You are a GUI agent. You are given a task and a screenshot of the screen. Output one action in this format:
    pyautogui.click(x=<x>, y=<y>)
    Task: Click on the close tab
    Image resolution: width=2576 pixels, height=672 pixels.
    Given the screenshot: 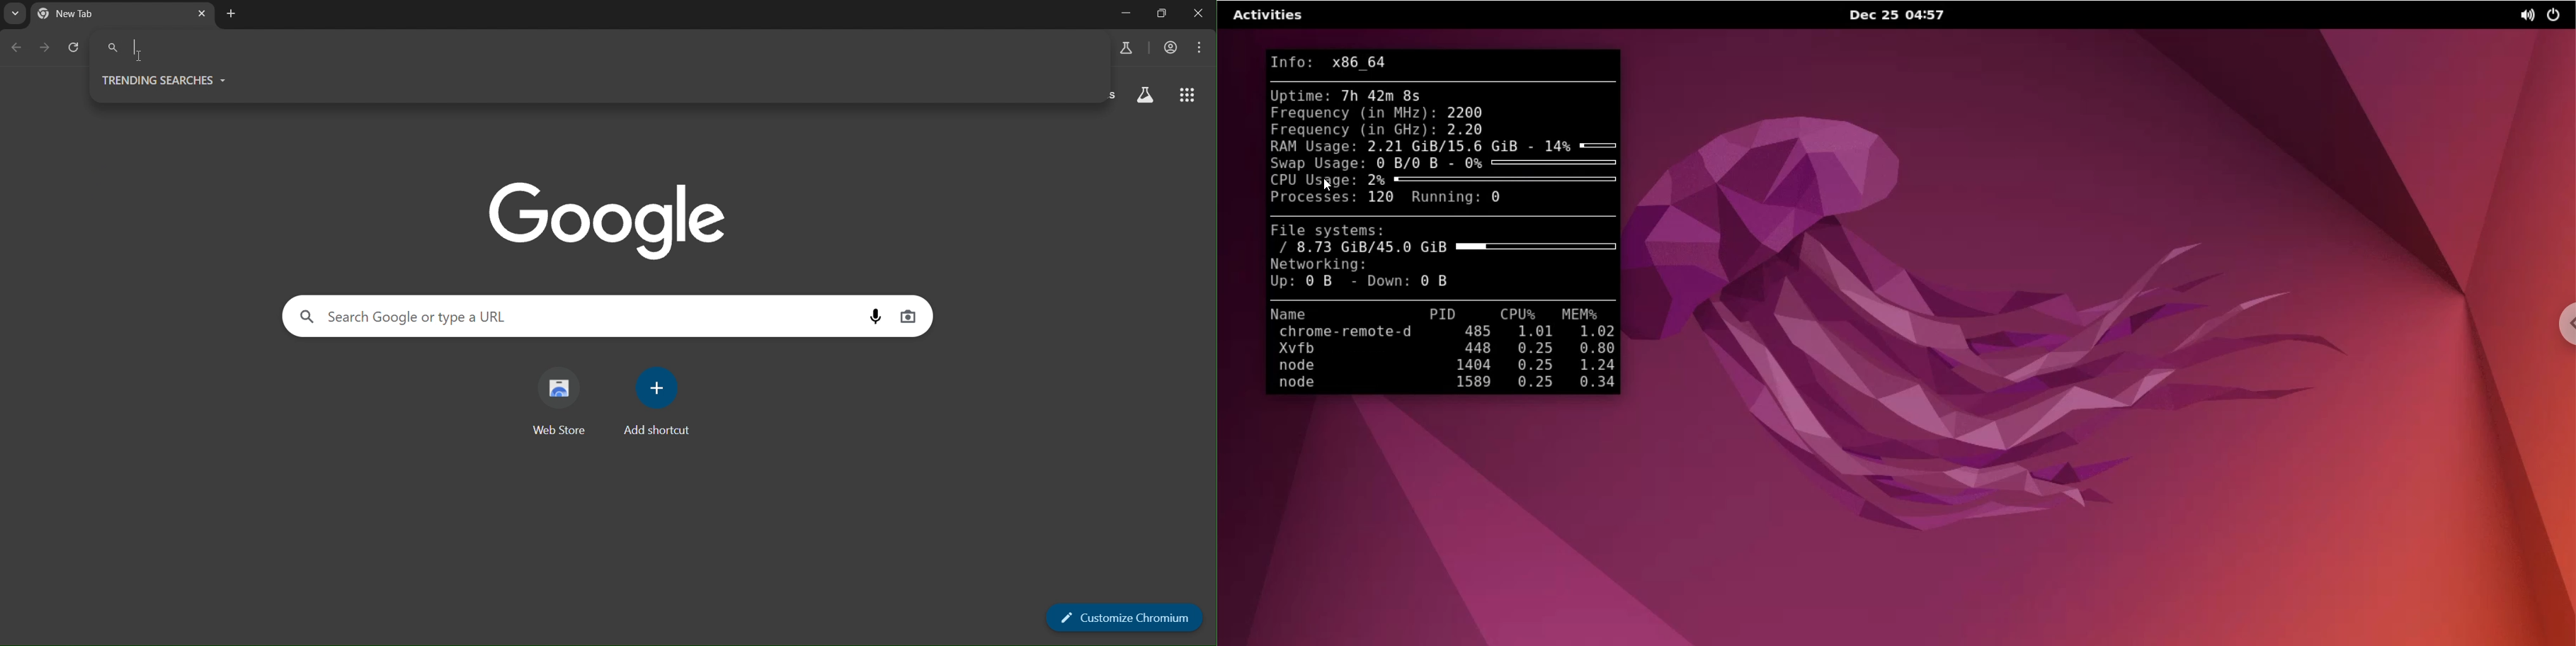 What is the action you would take?
    pyautogui.click(x=200, y=13)
    